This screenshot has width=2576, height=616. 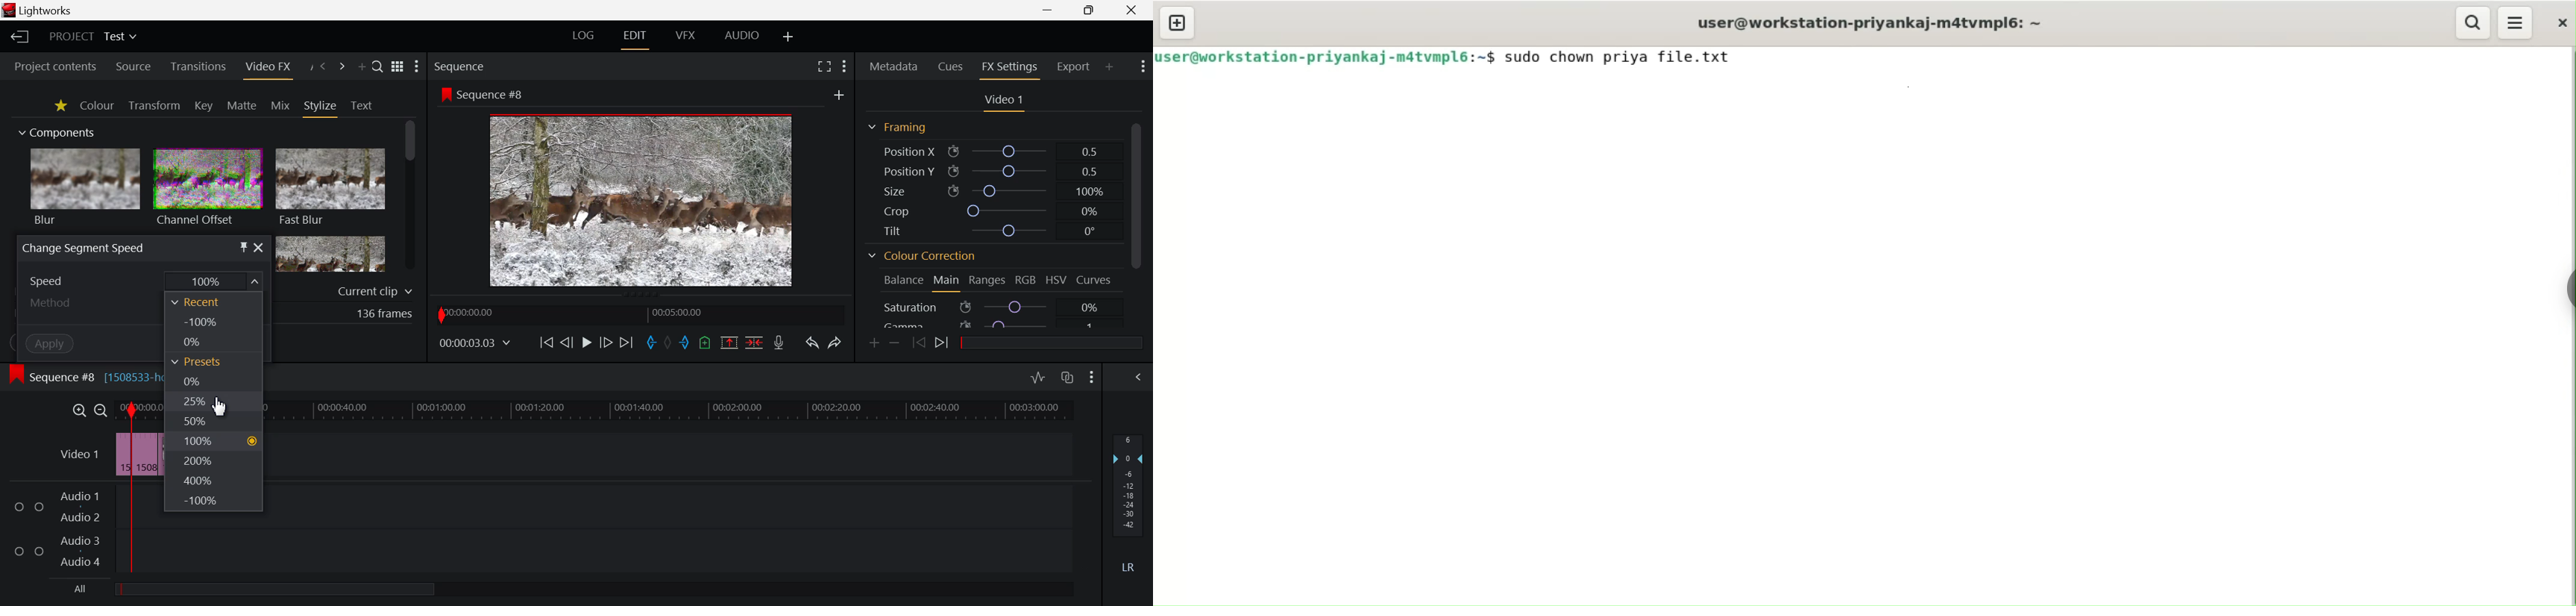 What do you see at coordinates (537, 530) in the screenshot?
I see `Audio Input Fields` at bounding box center [537, 530].